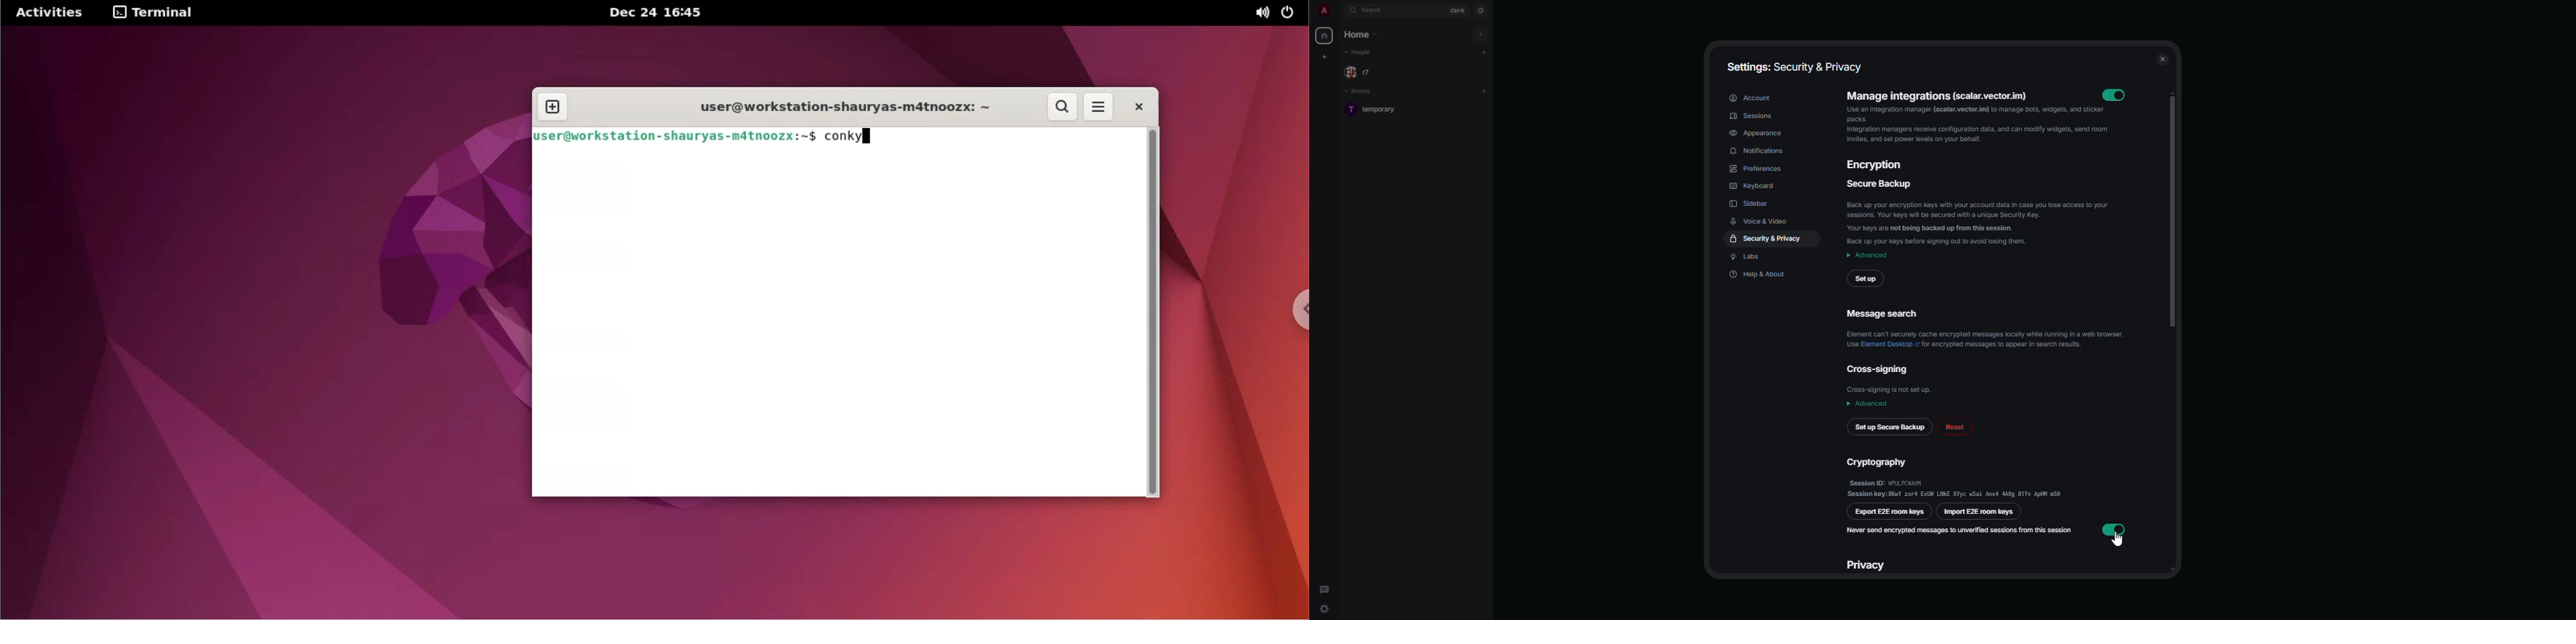  I want to click on add, so click(1481, 33).